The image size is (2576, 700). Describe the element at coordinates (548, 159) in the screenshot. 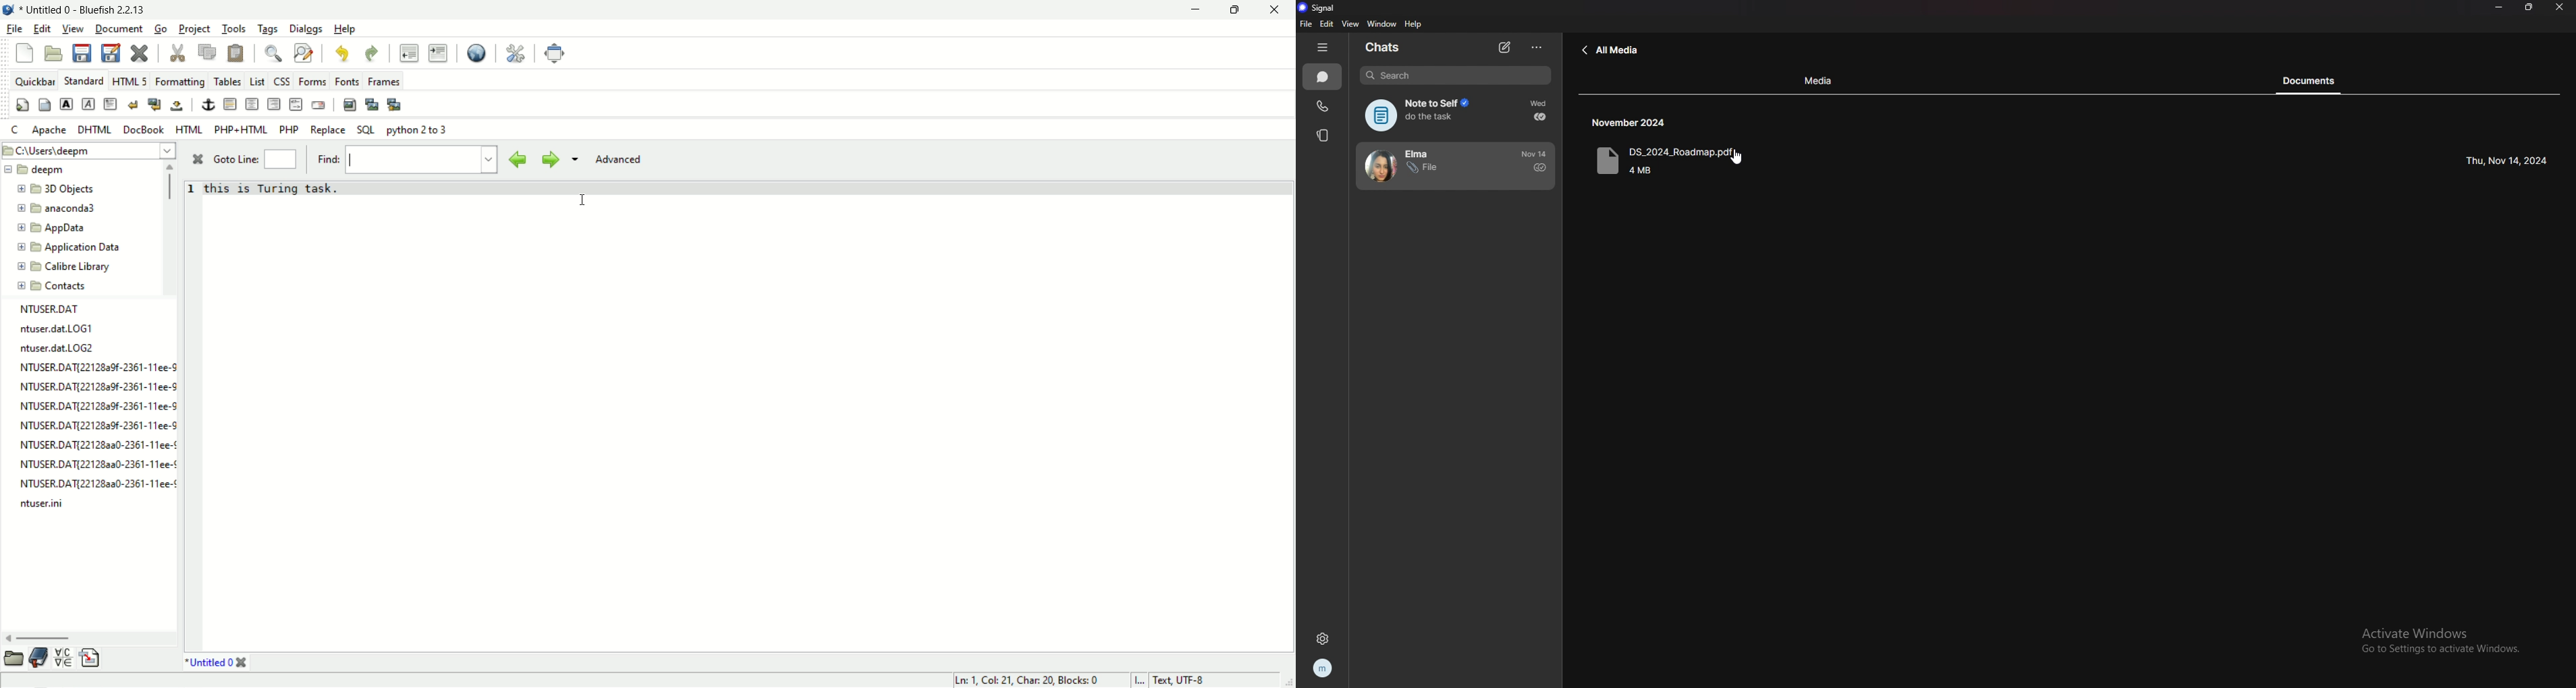

I see `find next` at that location.